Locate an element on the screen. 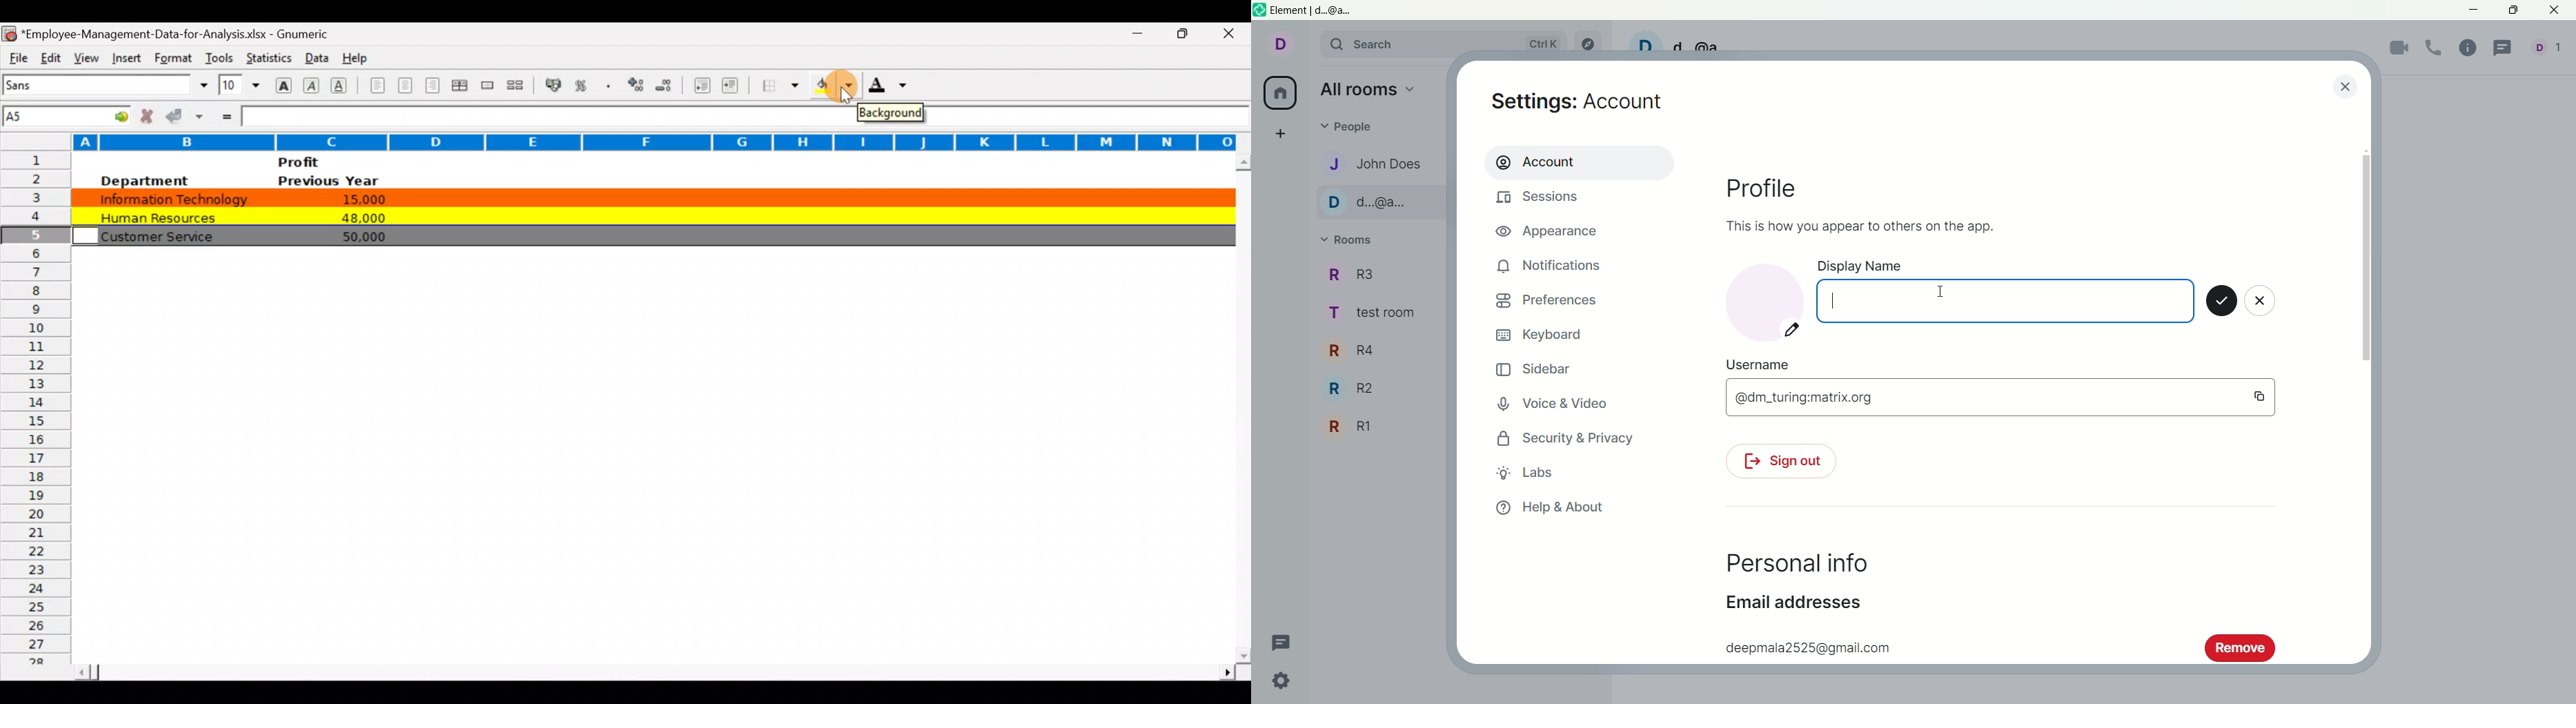  Edit is located at coordinates (50, 56).